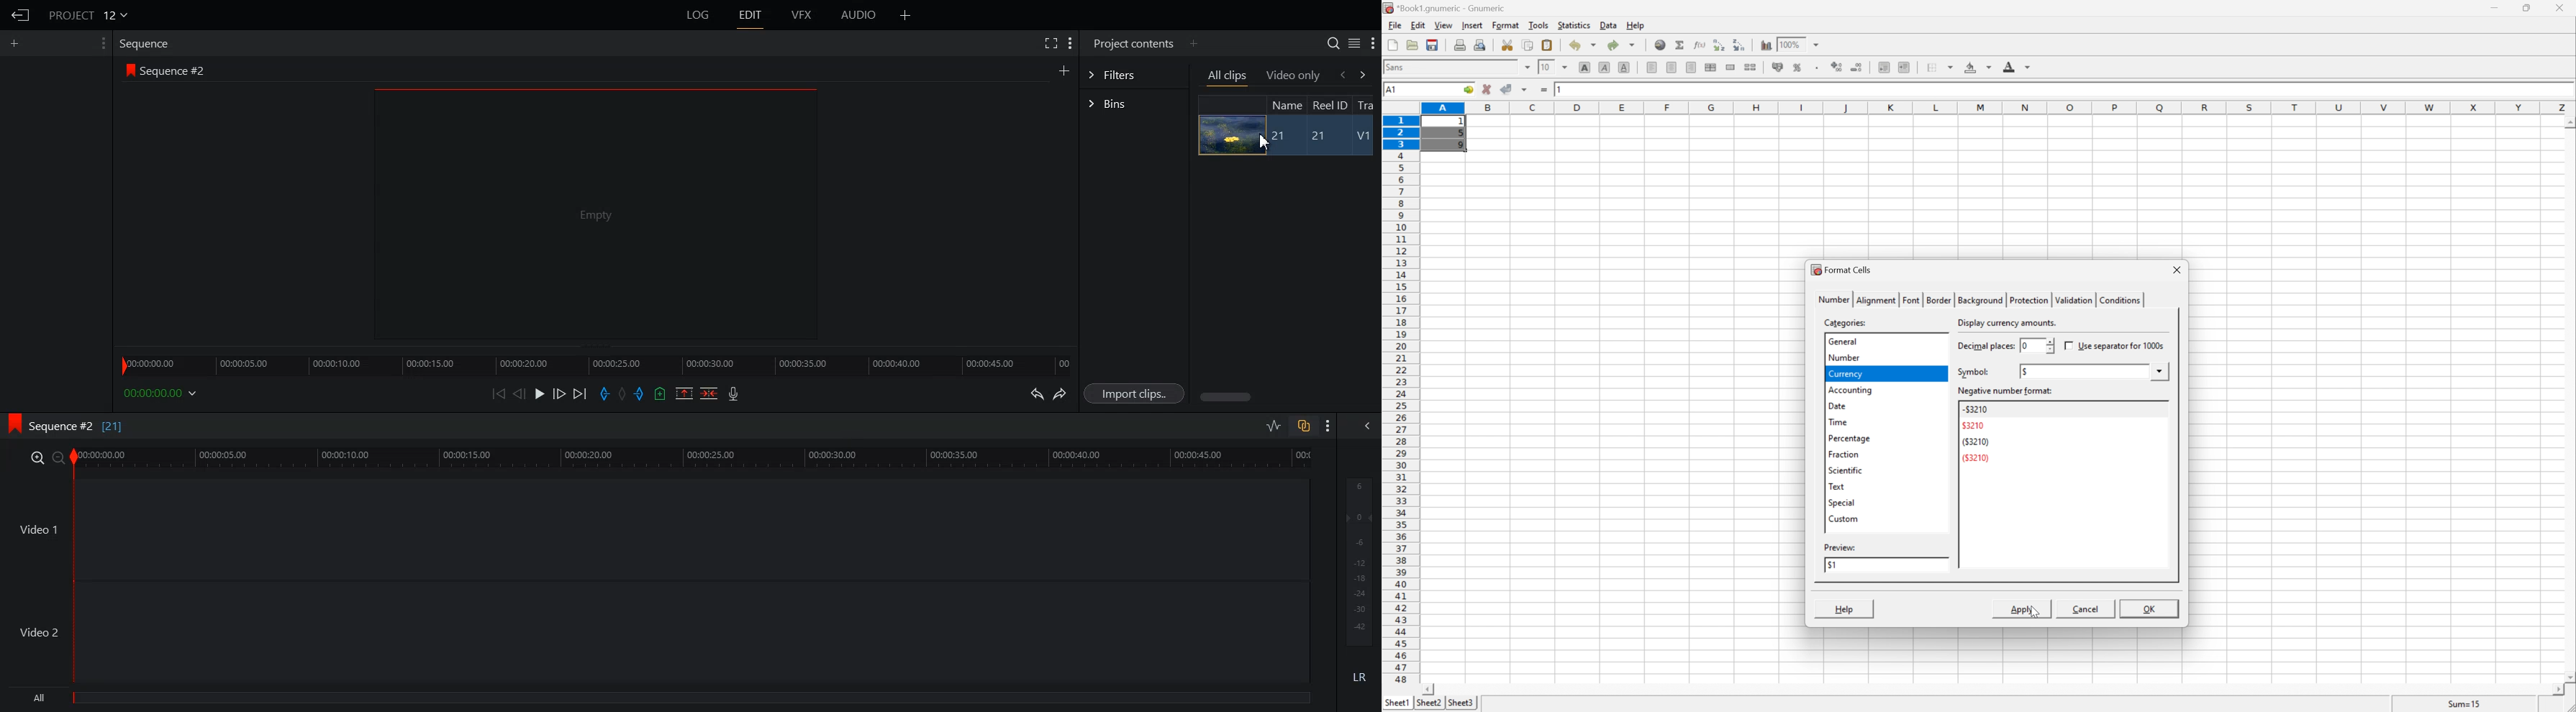  What do you see at coordinates (1528, 67) in the screenshot?
I see `drop down` at bounding box center [1528, 67].